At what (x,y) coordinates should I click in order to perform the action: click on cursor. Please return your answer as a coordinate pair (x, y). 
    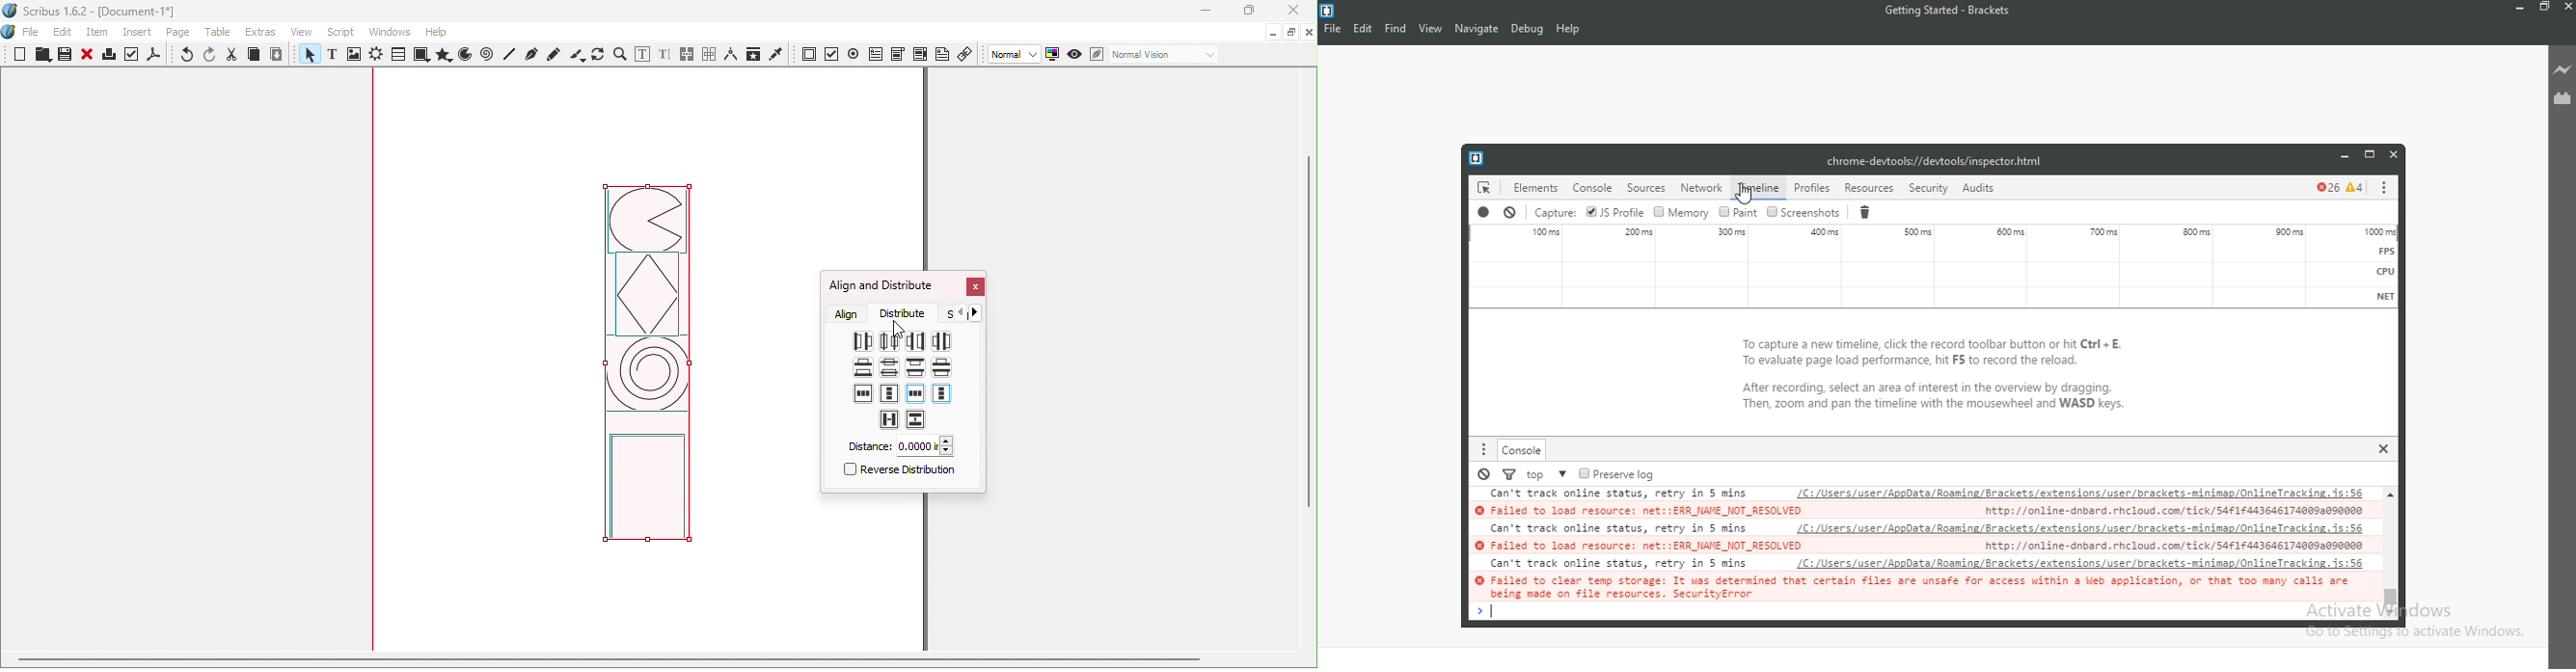
    Looking at the image, I should click on (902, 327).